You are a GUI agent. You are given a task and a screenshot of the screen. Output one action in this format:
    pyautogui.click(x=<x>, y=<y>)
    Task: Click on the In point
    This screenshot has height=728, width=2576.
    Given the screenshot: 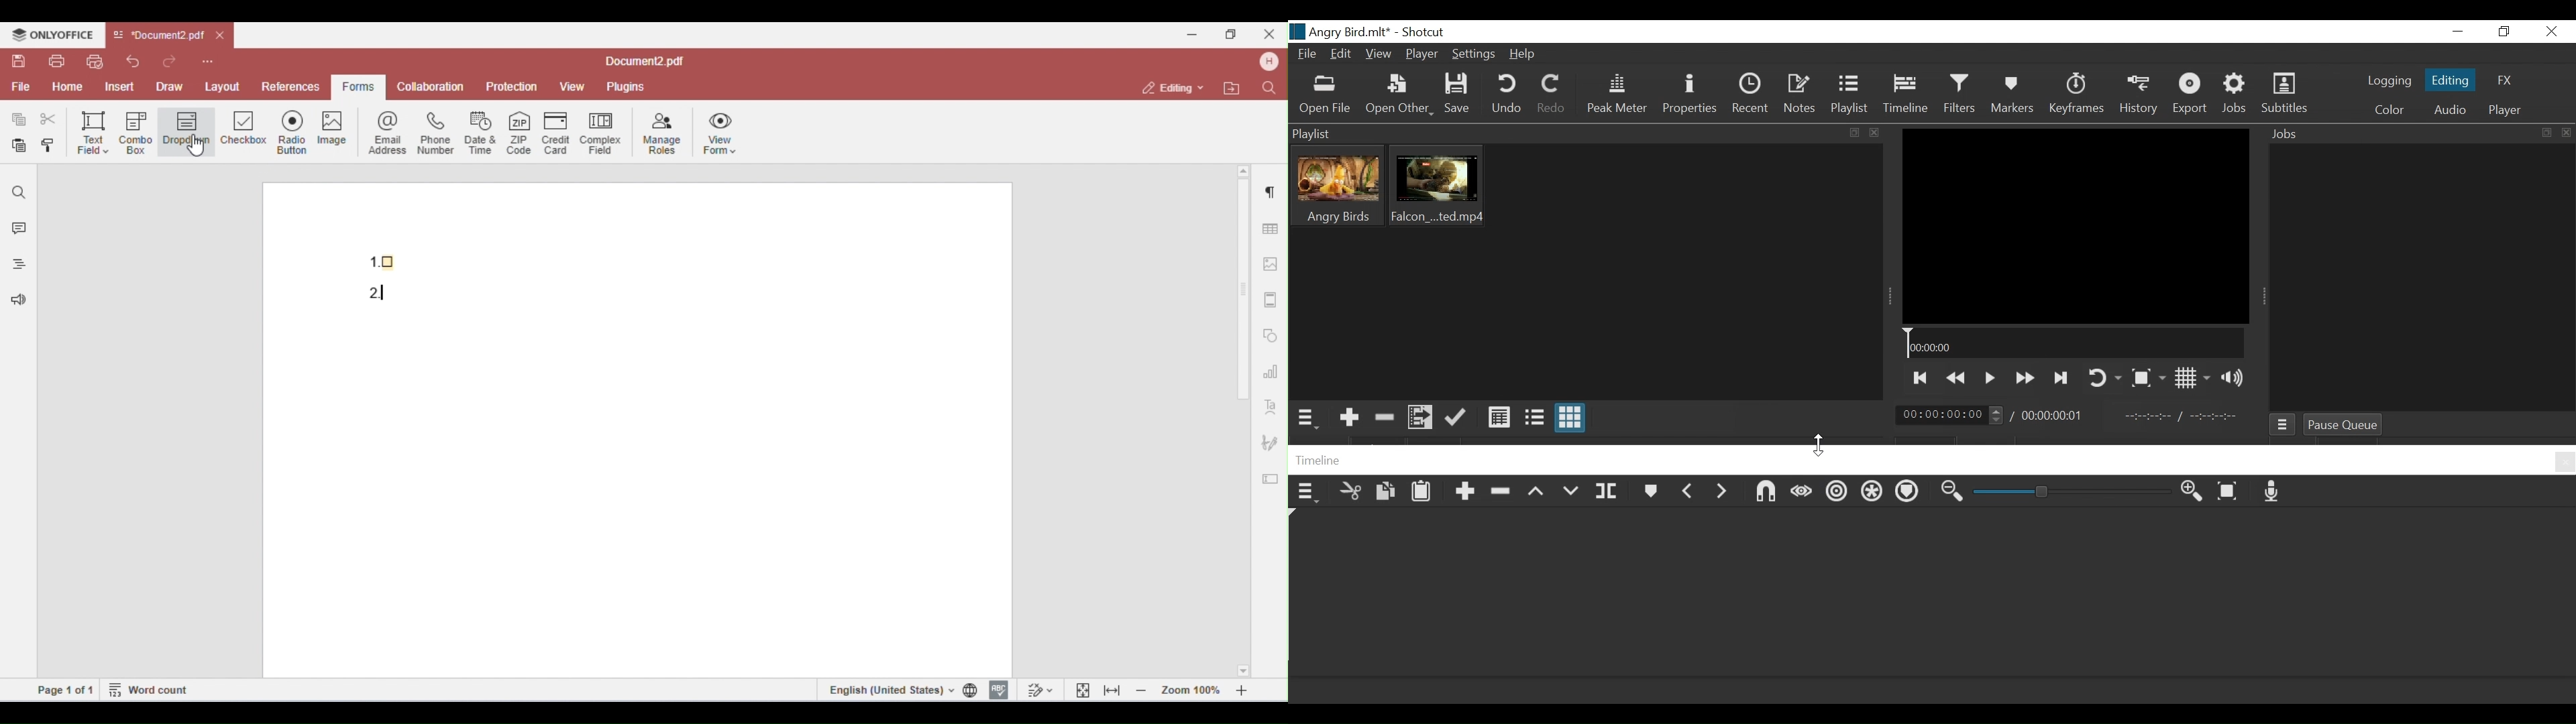 What is the action you would take?
    pyautogui.click(x=2178, y=415)
    